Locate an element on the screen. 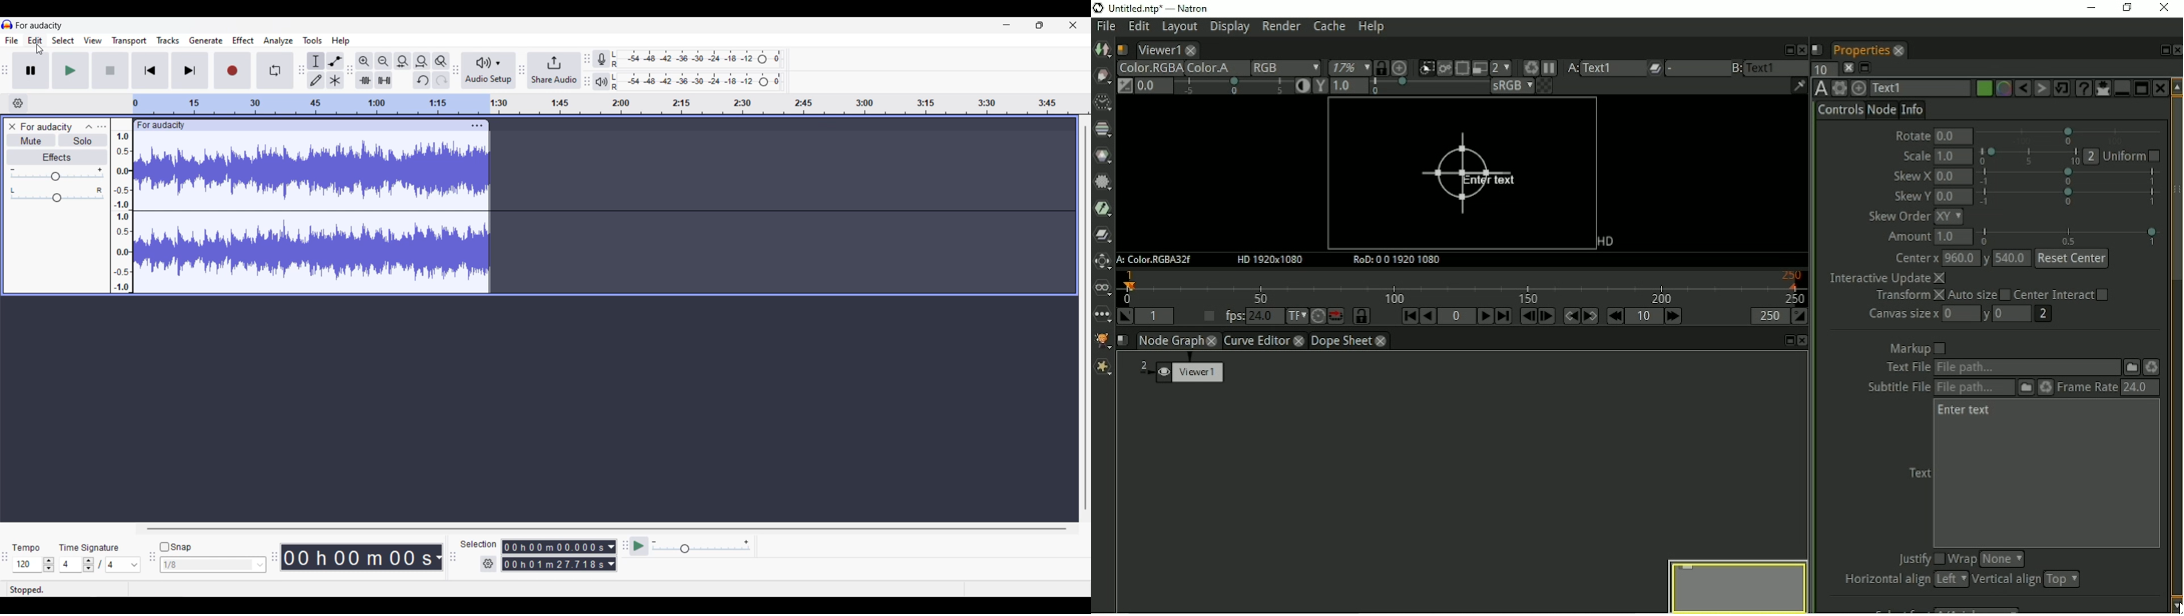 Image resolution: width=2184 pixels, height=616 pixels. Silence audio selection is located at coordinates (384, 80).